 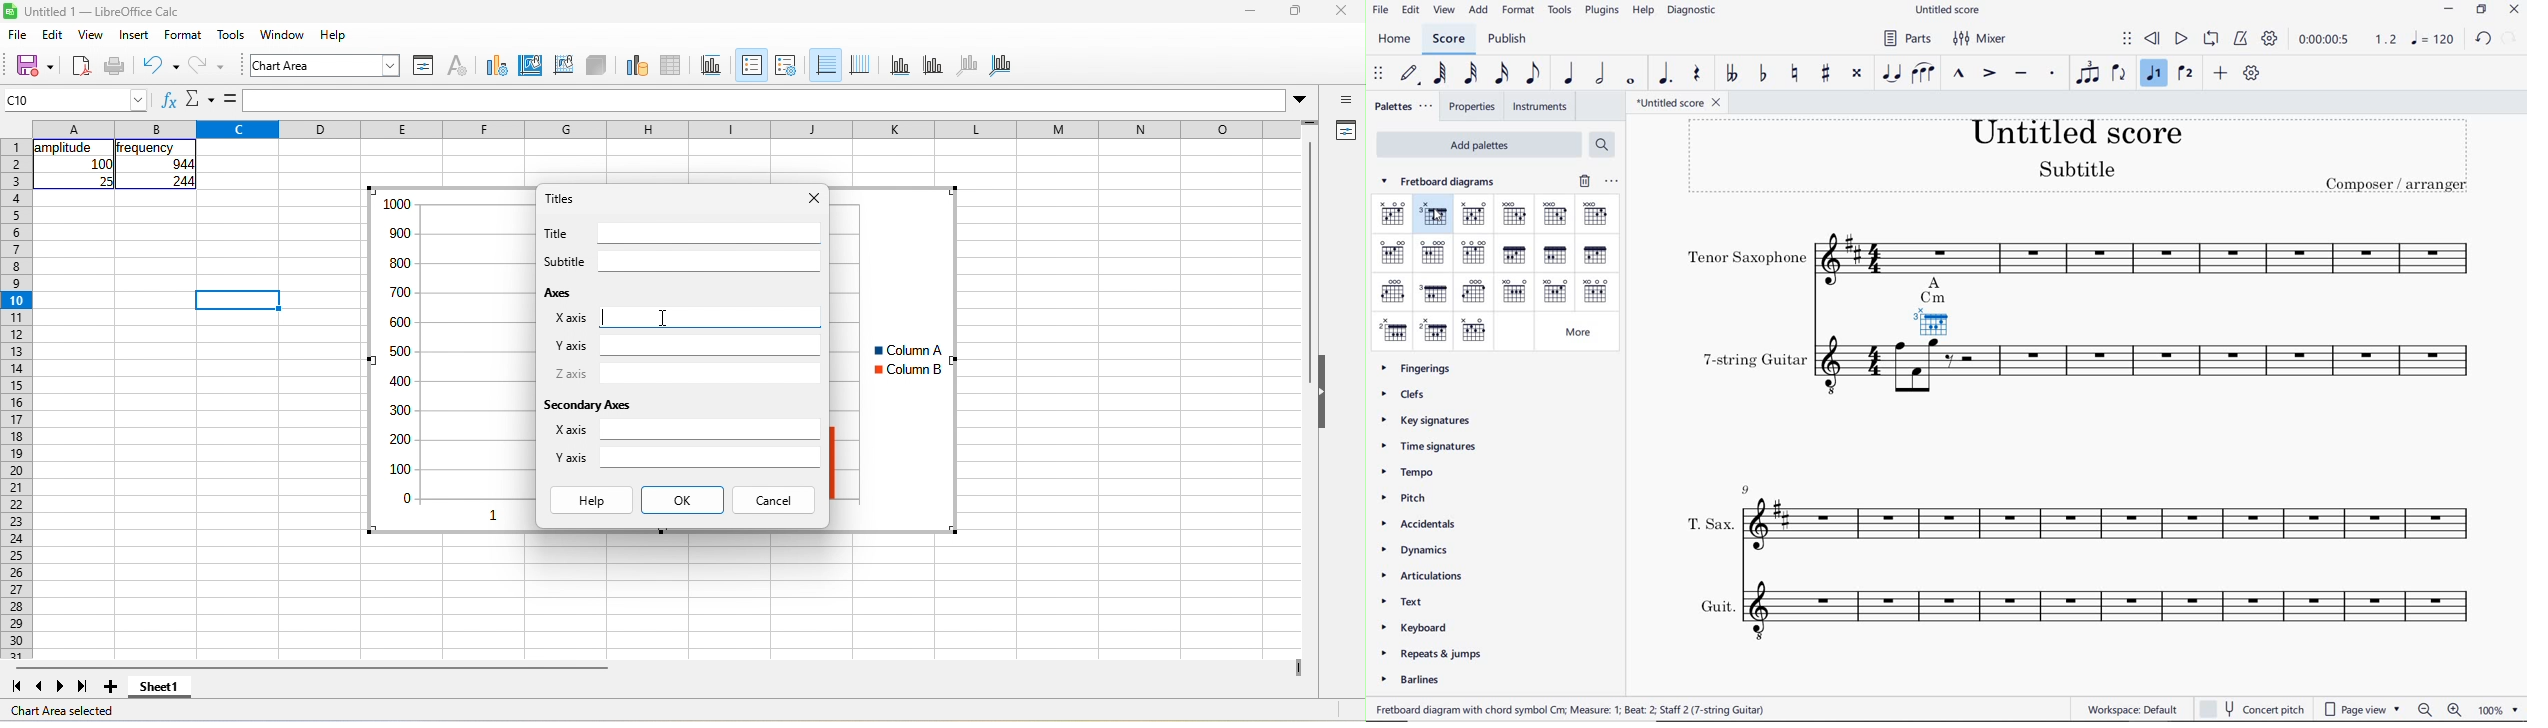 What do you see at coordinates (1322, 391) in the screenshot?
I see `Collapse/Expand` at bounding box center [1322, 391].